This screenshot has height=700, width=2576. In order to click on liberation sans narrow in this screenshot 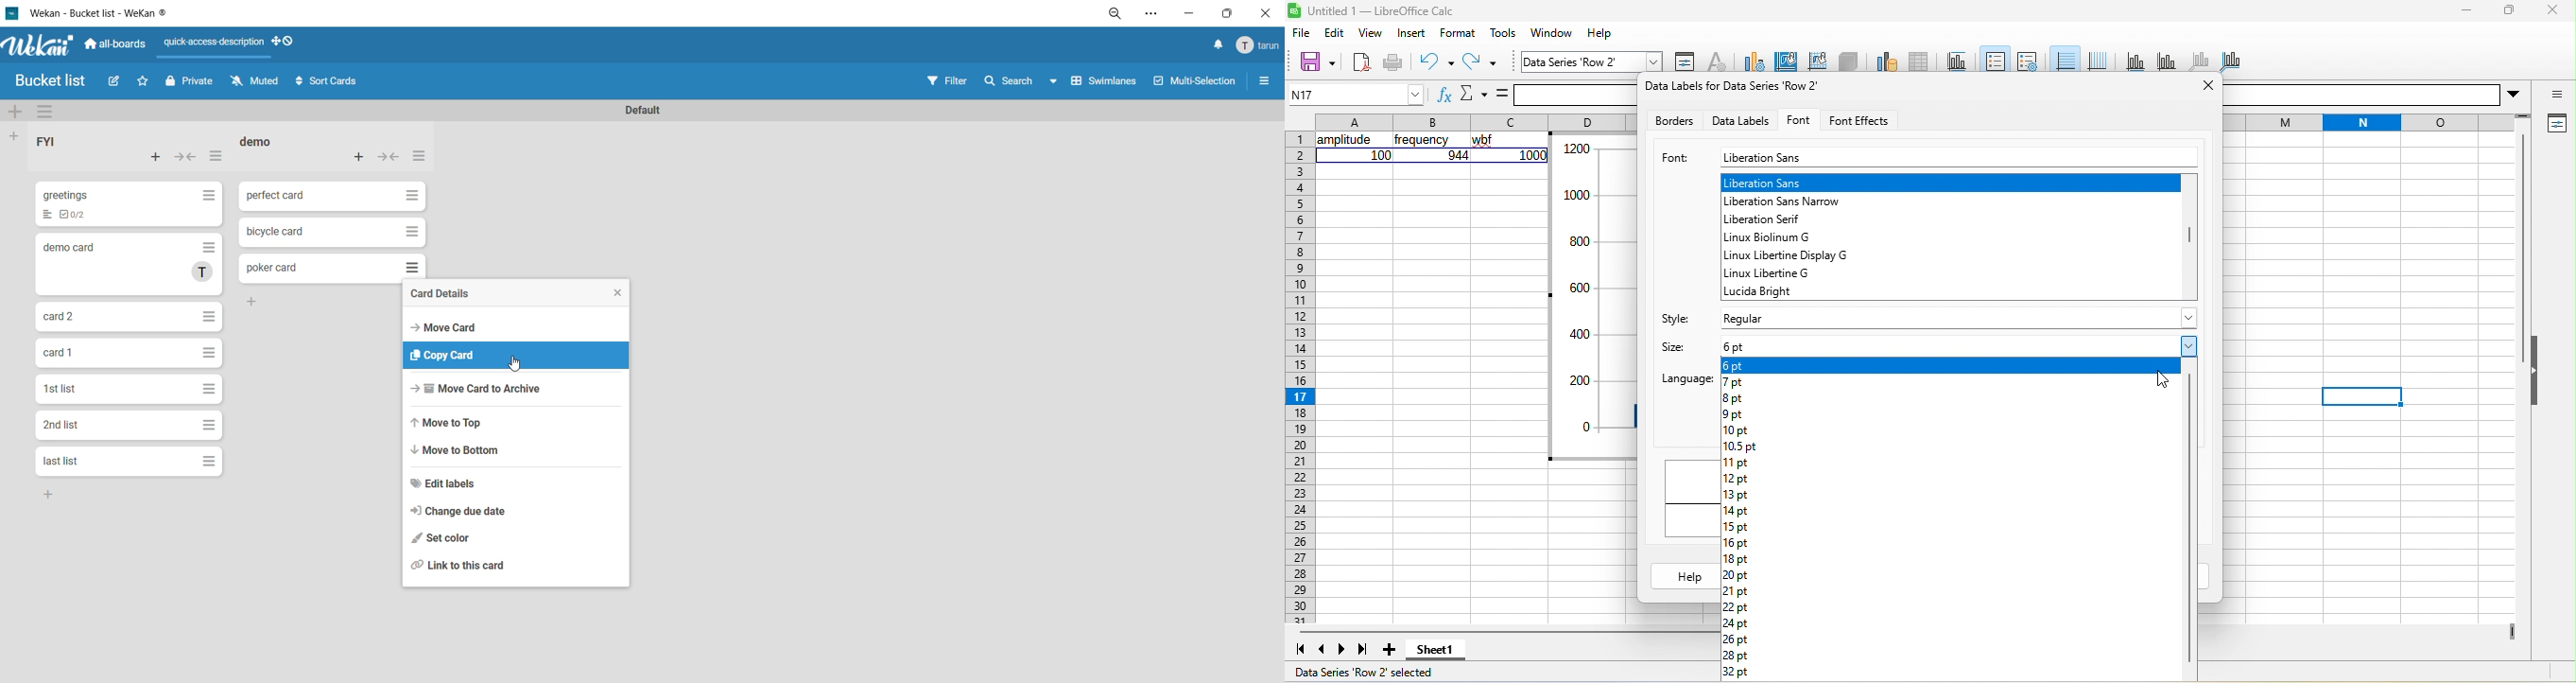, I will do `click(1792, 201)`.